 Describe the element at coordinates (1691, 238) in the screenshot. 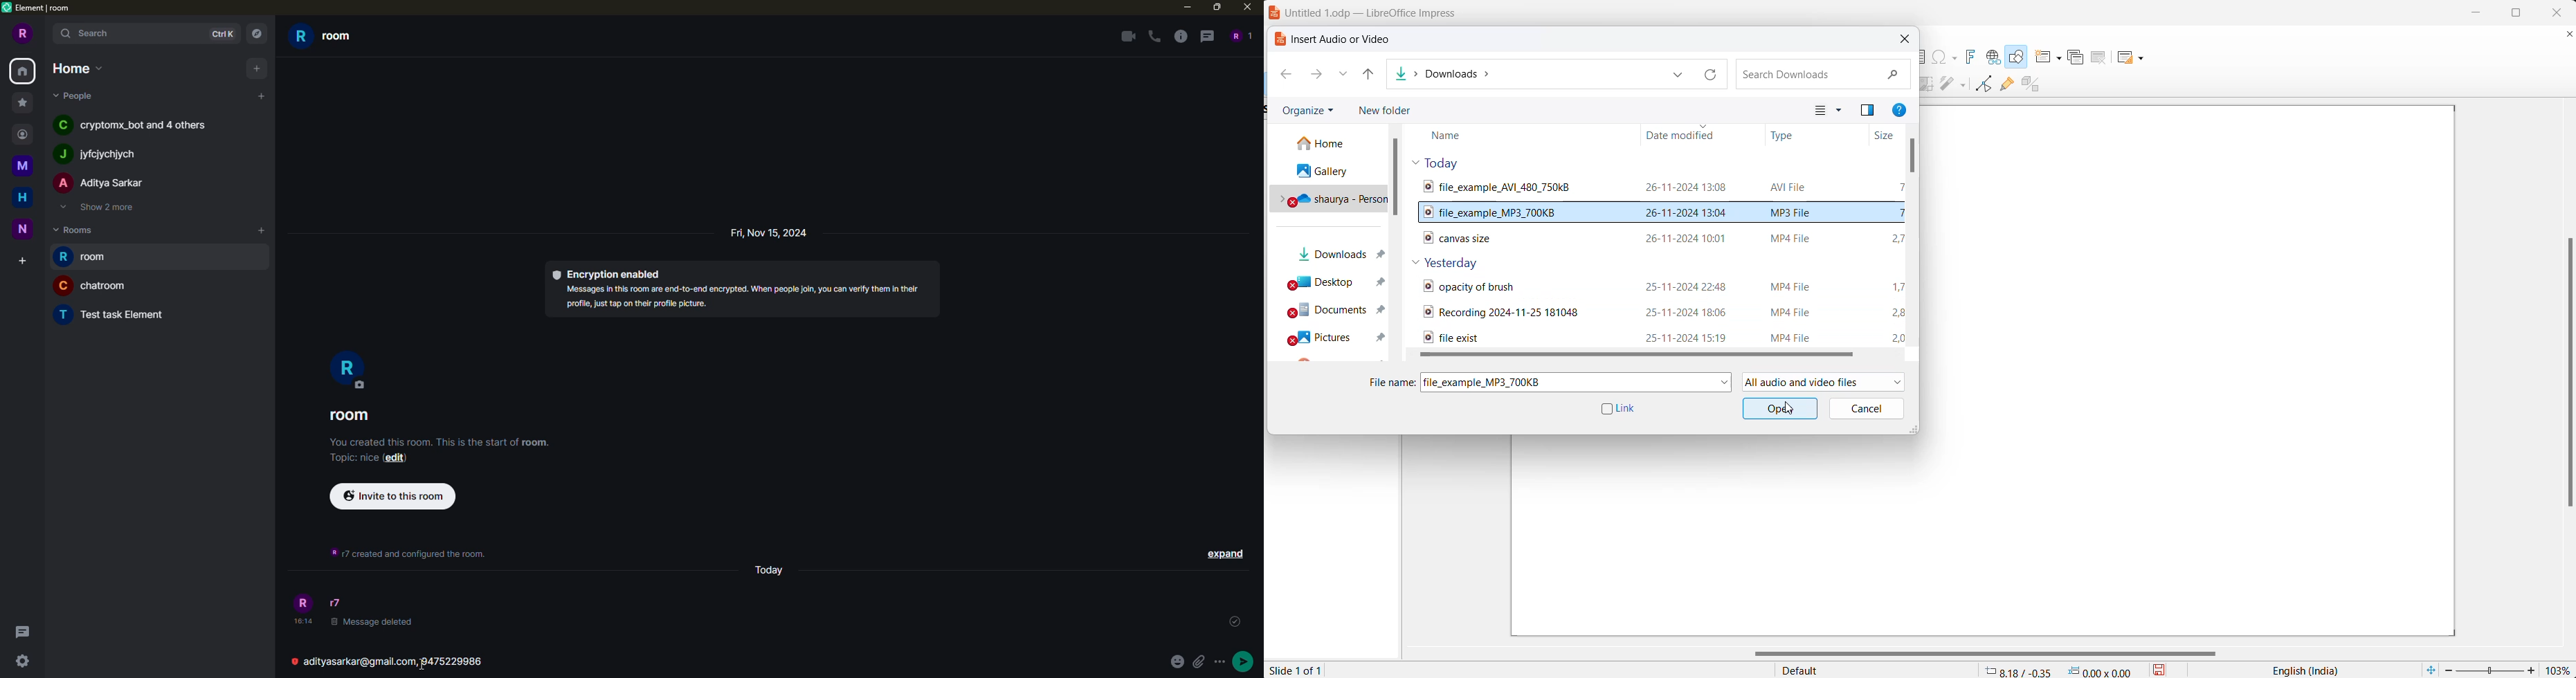

I see `video file modification date` at that location.